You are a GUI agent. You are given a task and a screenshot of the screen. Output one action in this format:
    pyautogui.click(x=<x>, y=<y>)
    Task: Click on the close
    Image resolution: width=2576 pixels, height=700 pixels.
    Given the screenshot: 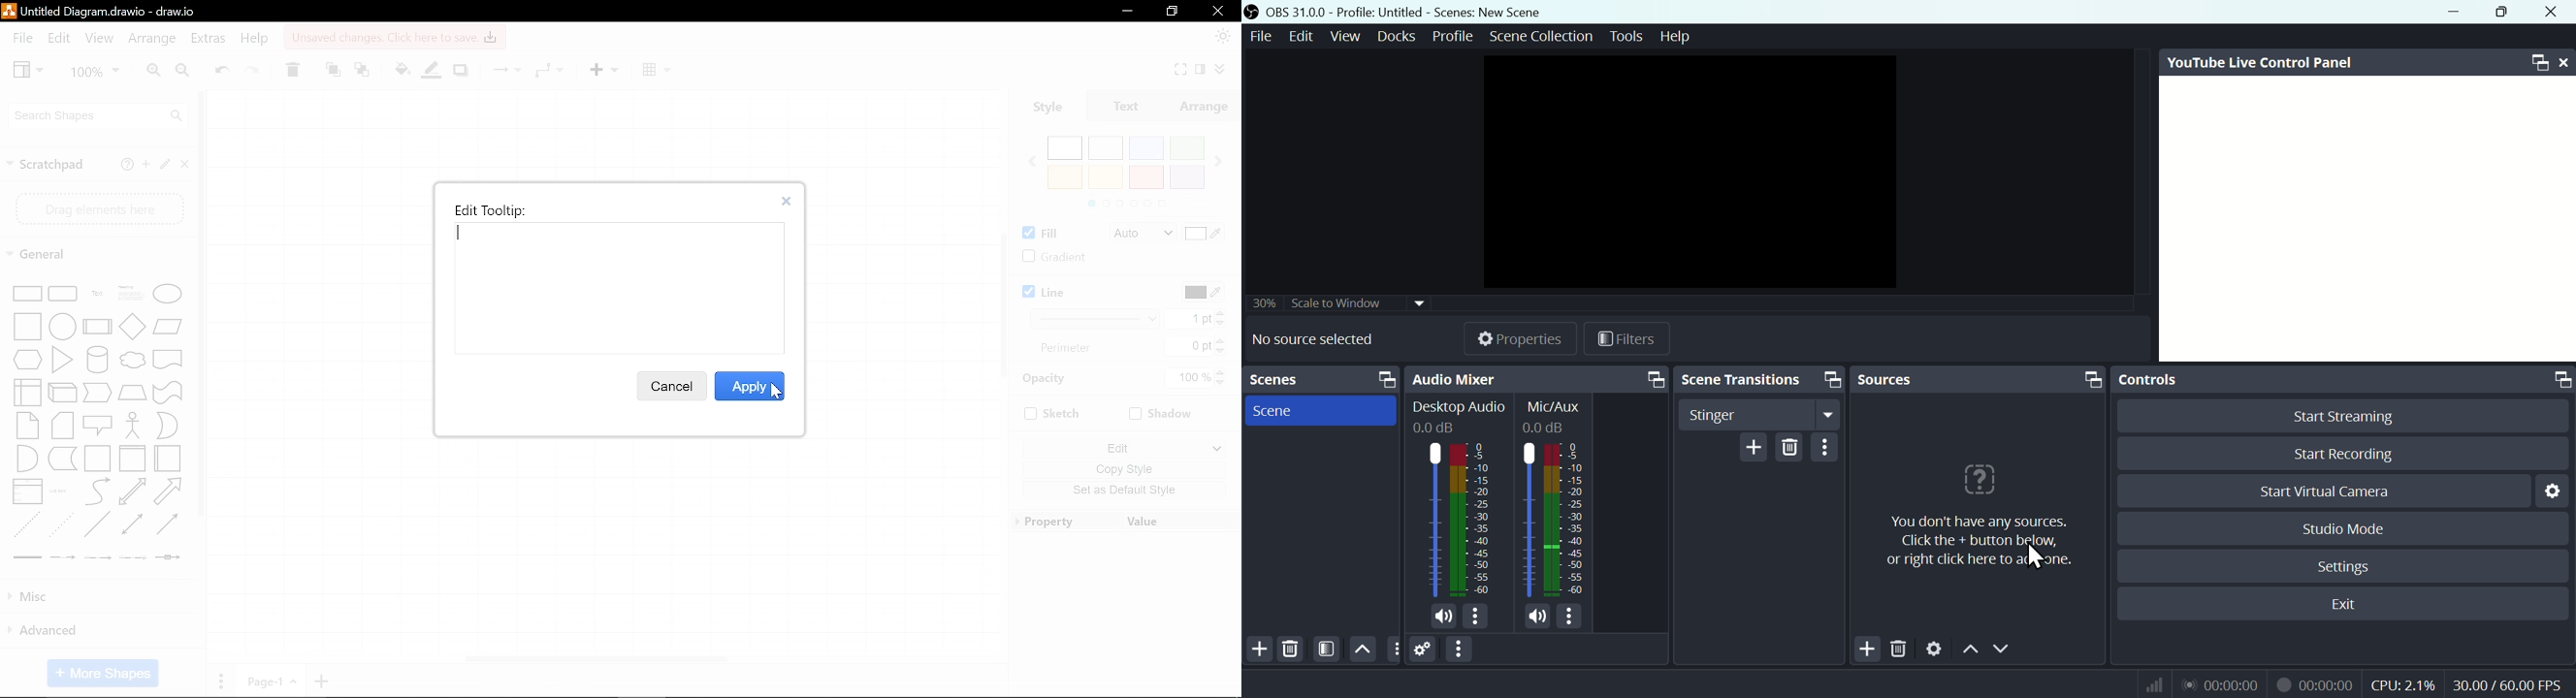 What is the action you would take?
    pyautogui.click(x=2555, y=12)
    